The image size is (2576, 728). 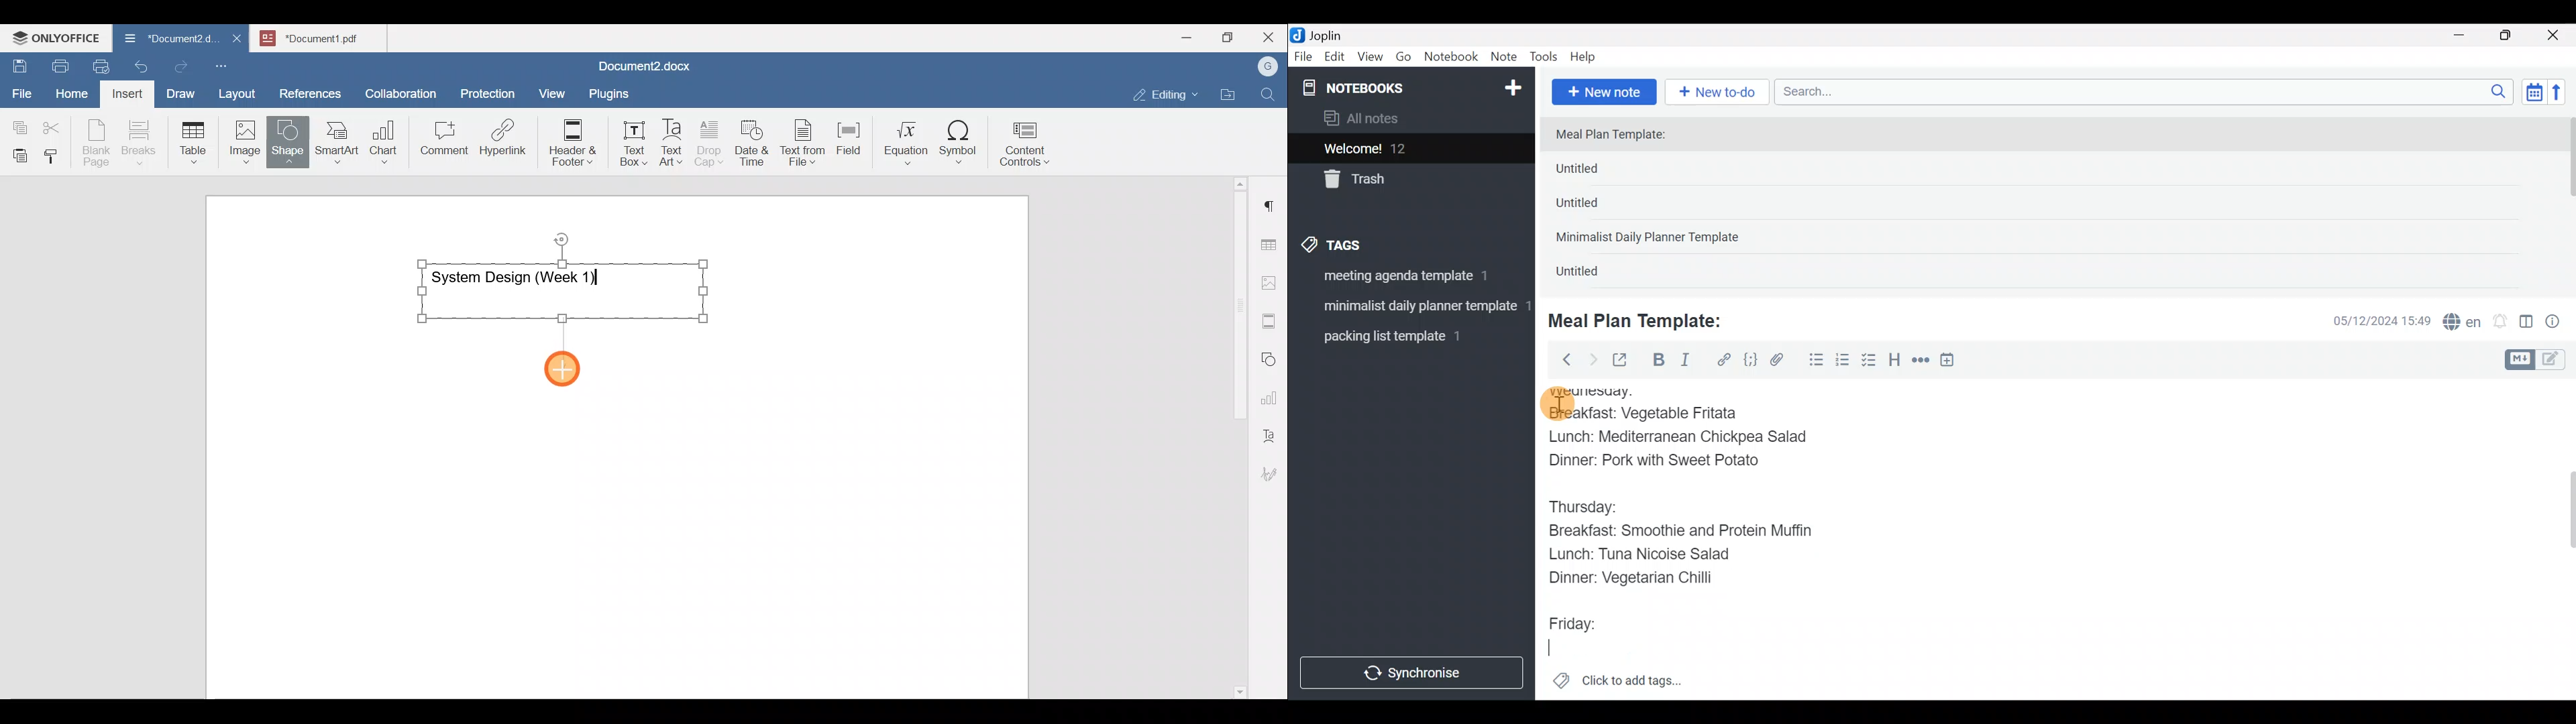 I want to click on Toggle sort order, so click(x=2534, y=93).